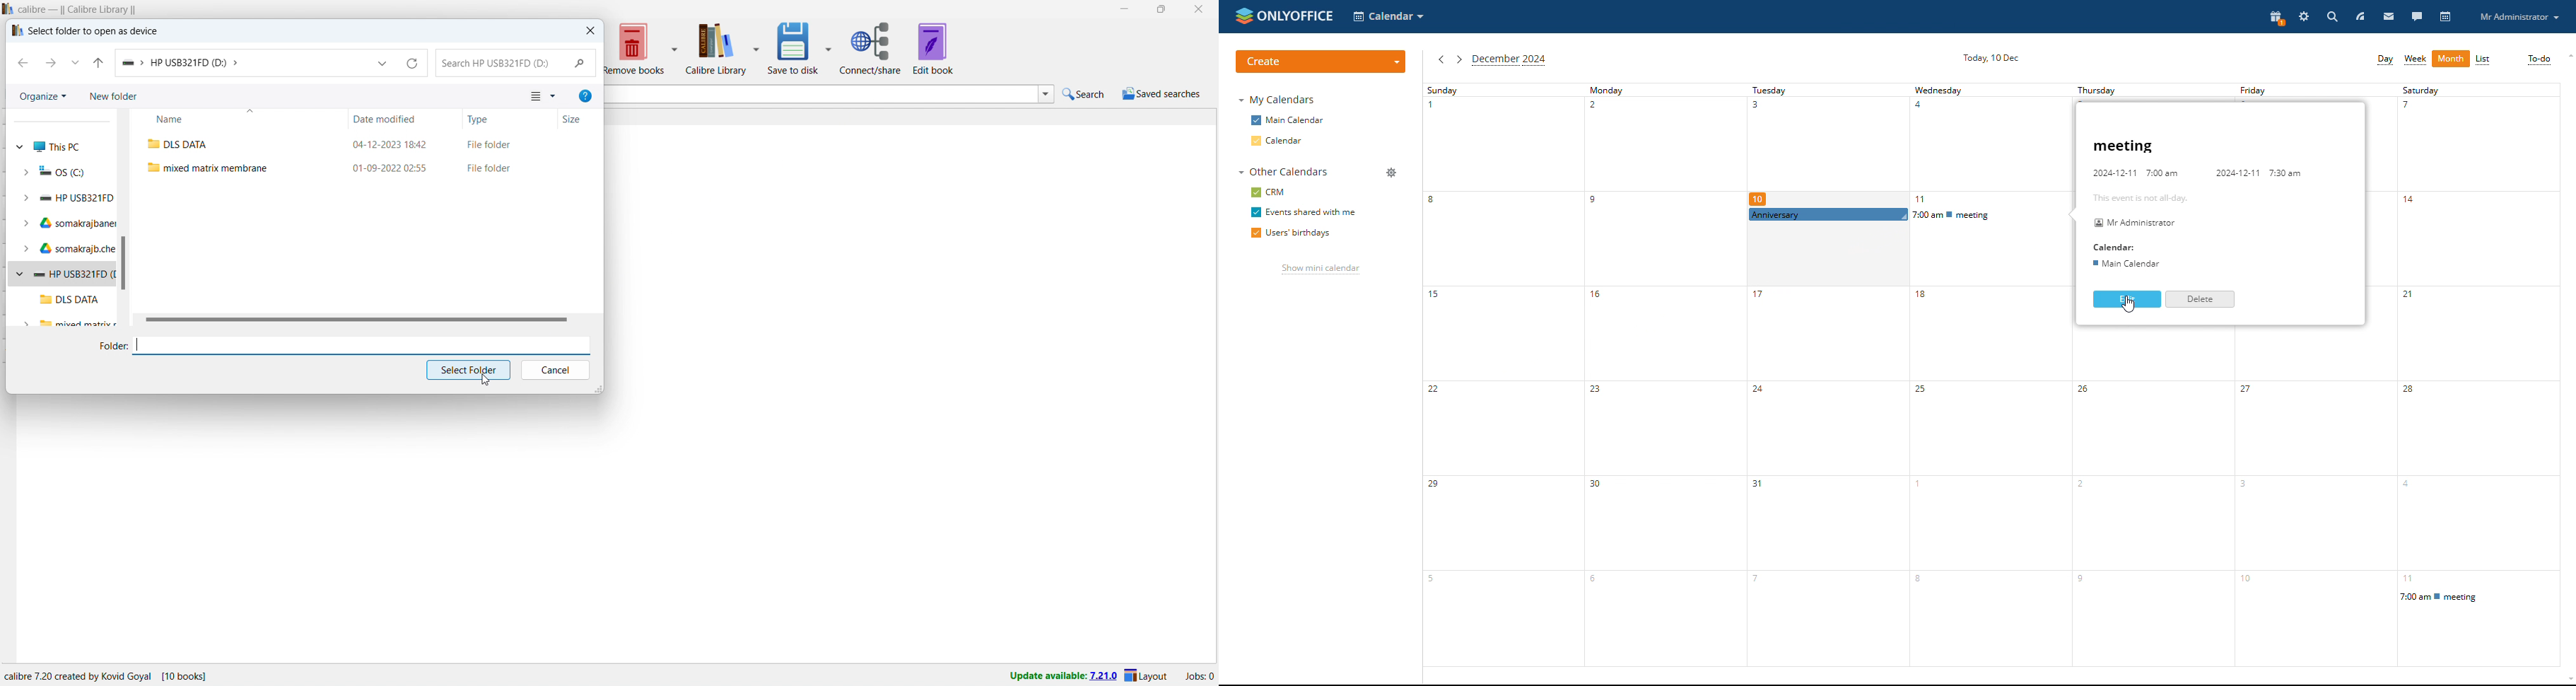 Image resolution: width=2576 pixels, height=700 pixels. Describe the element at coordinates (411, 64) in the screenshot. I see `refresh` at that location.